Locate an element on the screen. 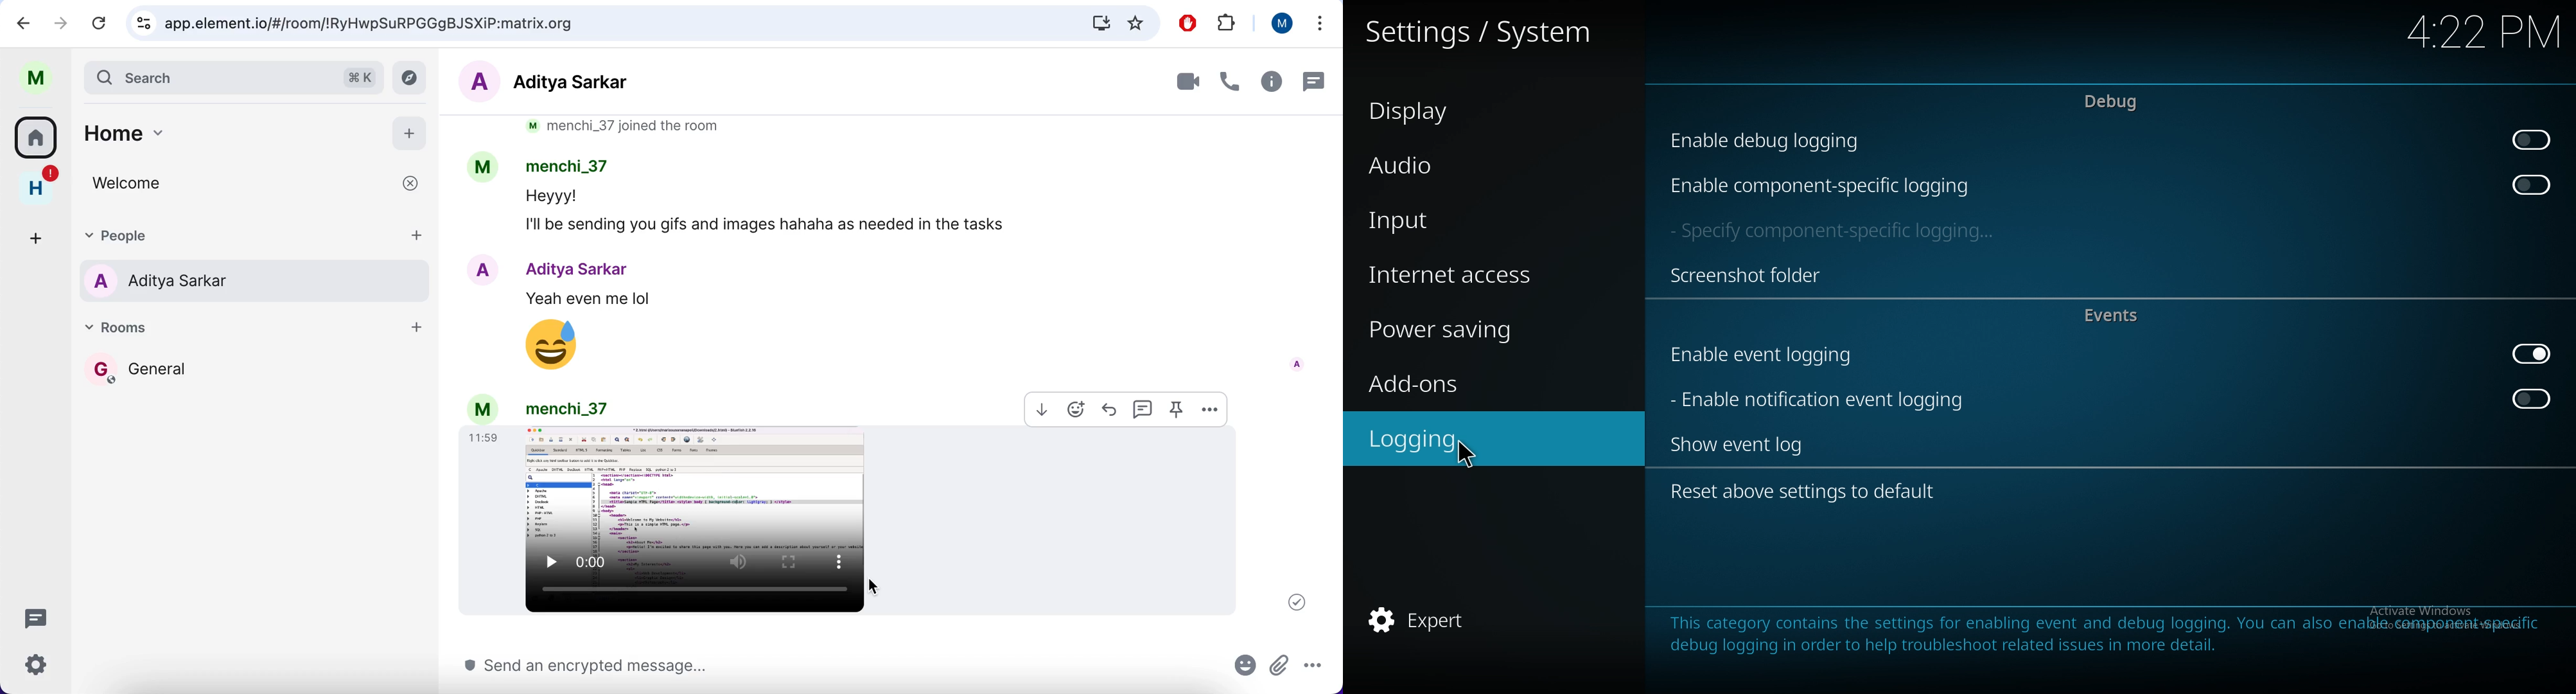 The width and height of the screenshot is (2576, 700). off is located at coordinates (2532, 399).